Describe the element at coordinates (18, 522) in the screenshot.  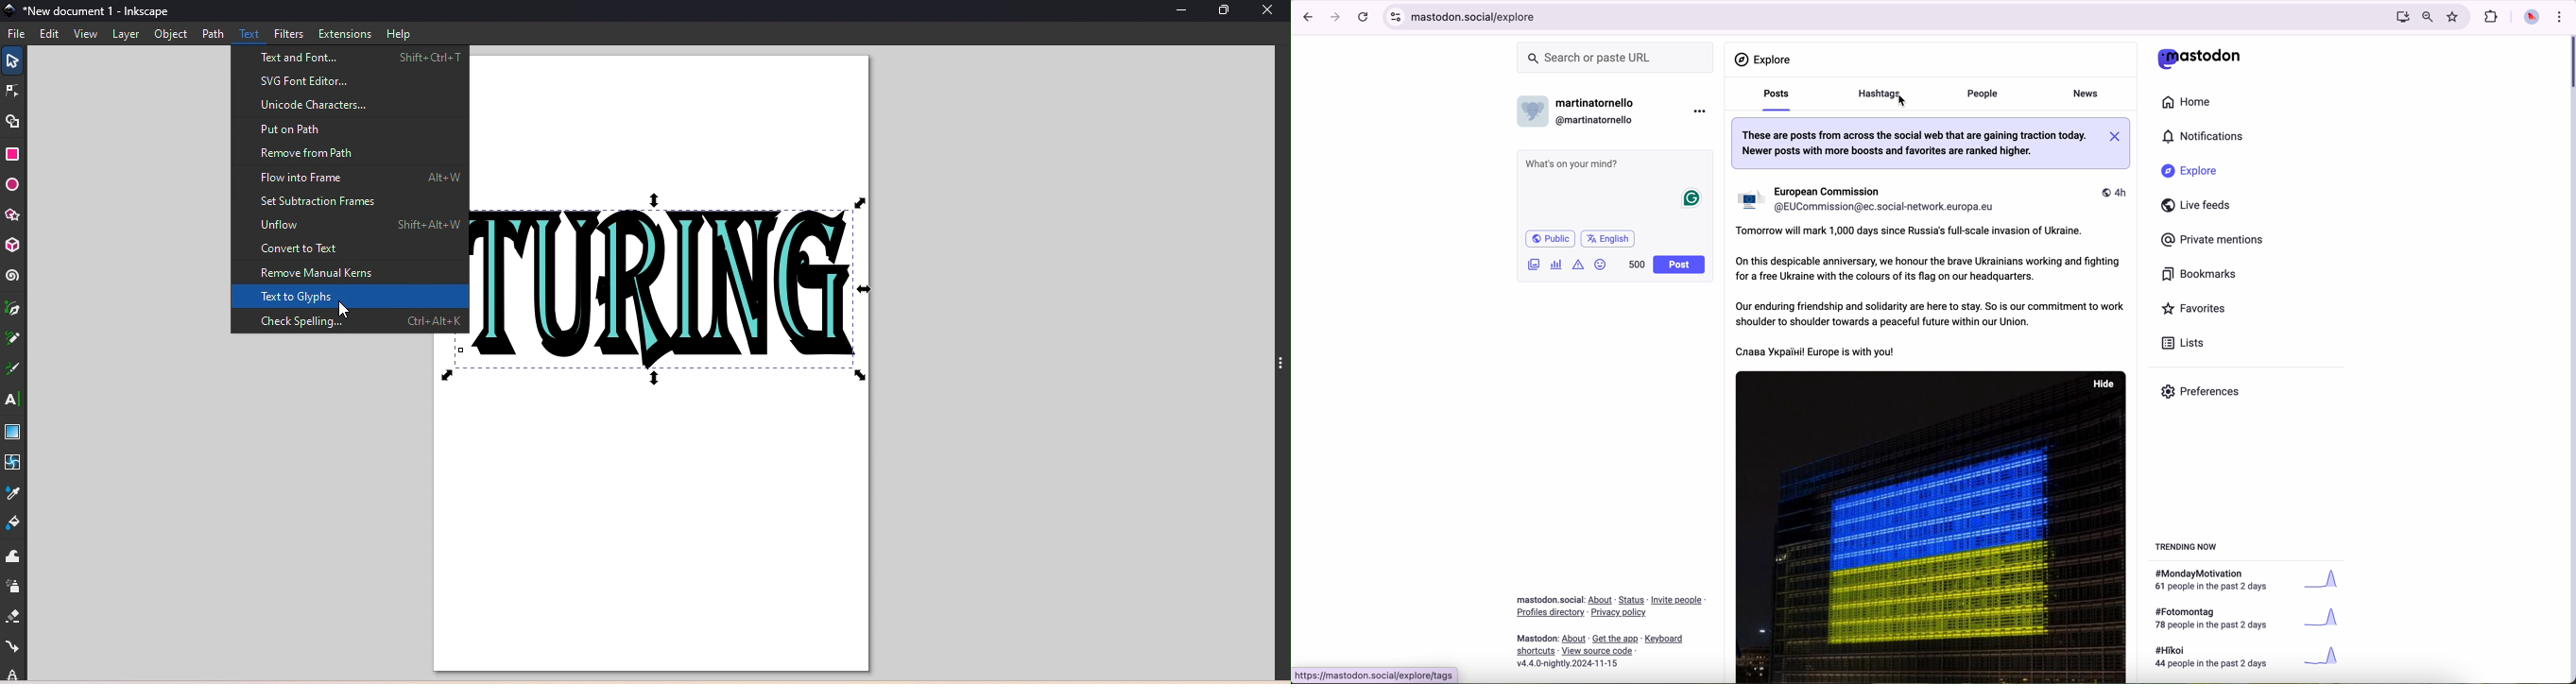
I see `Paint bucket tool` at that location.